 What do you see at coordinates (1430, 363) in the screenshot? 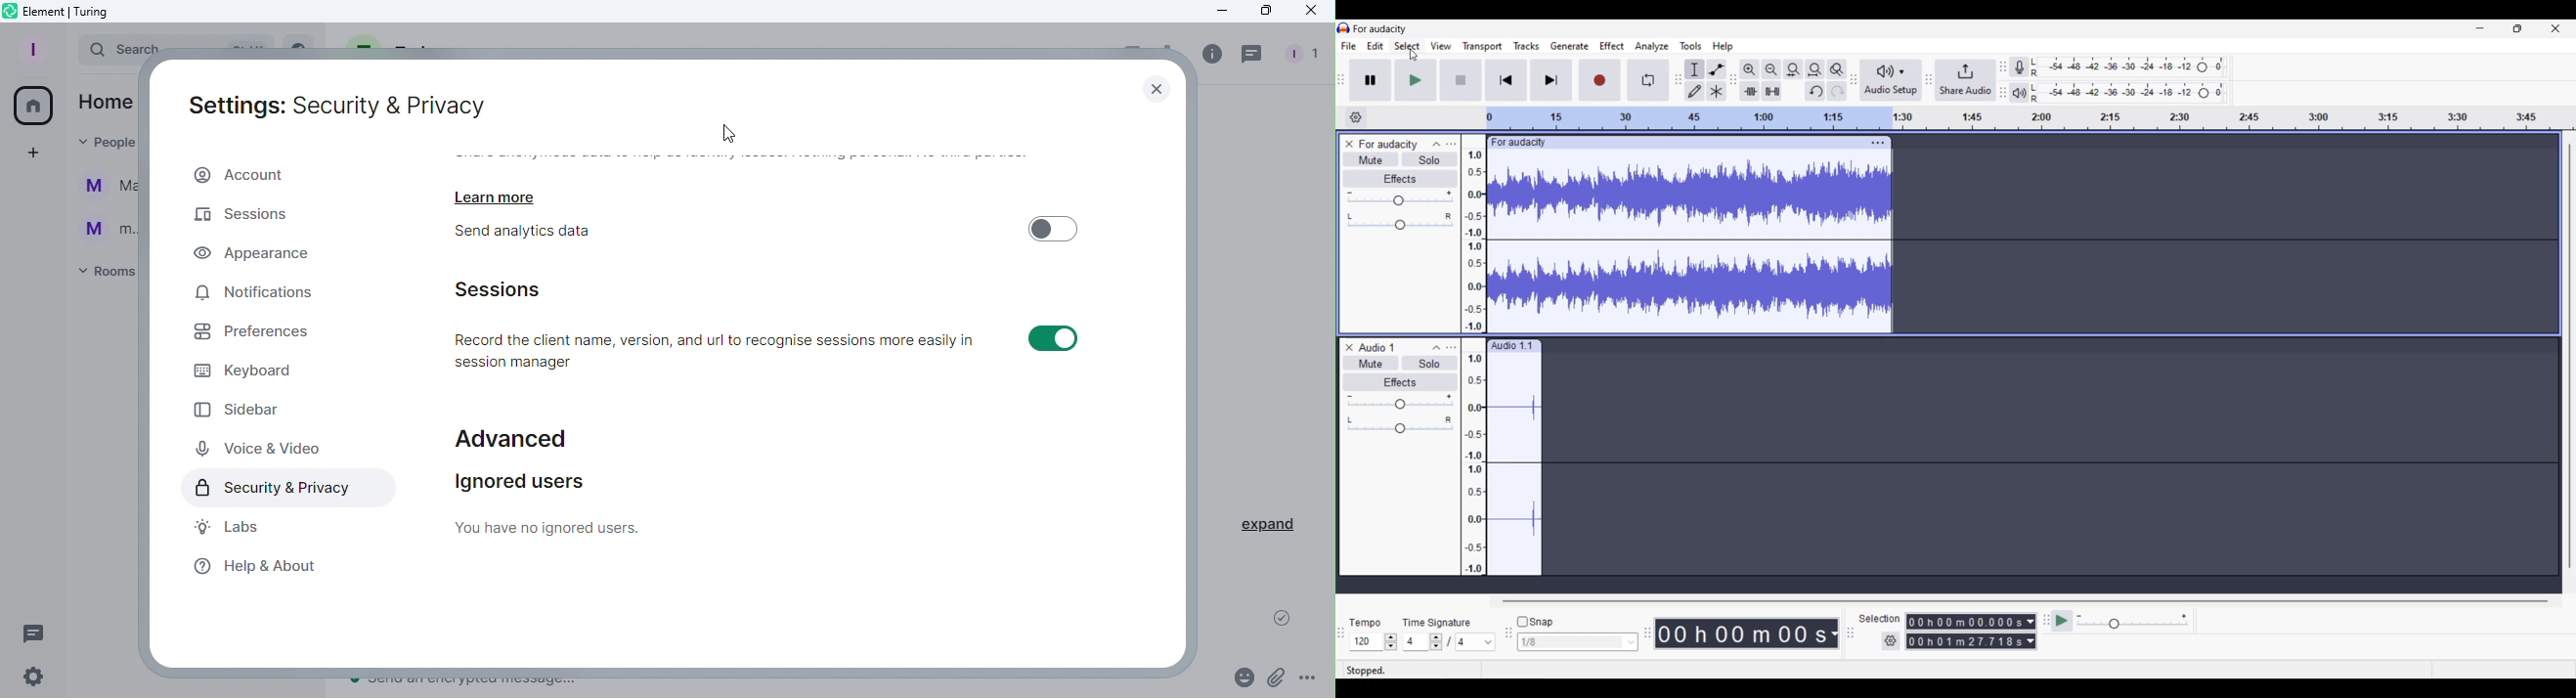
I see `solo` at bounding box center [1430, 363].